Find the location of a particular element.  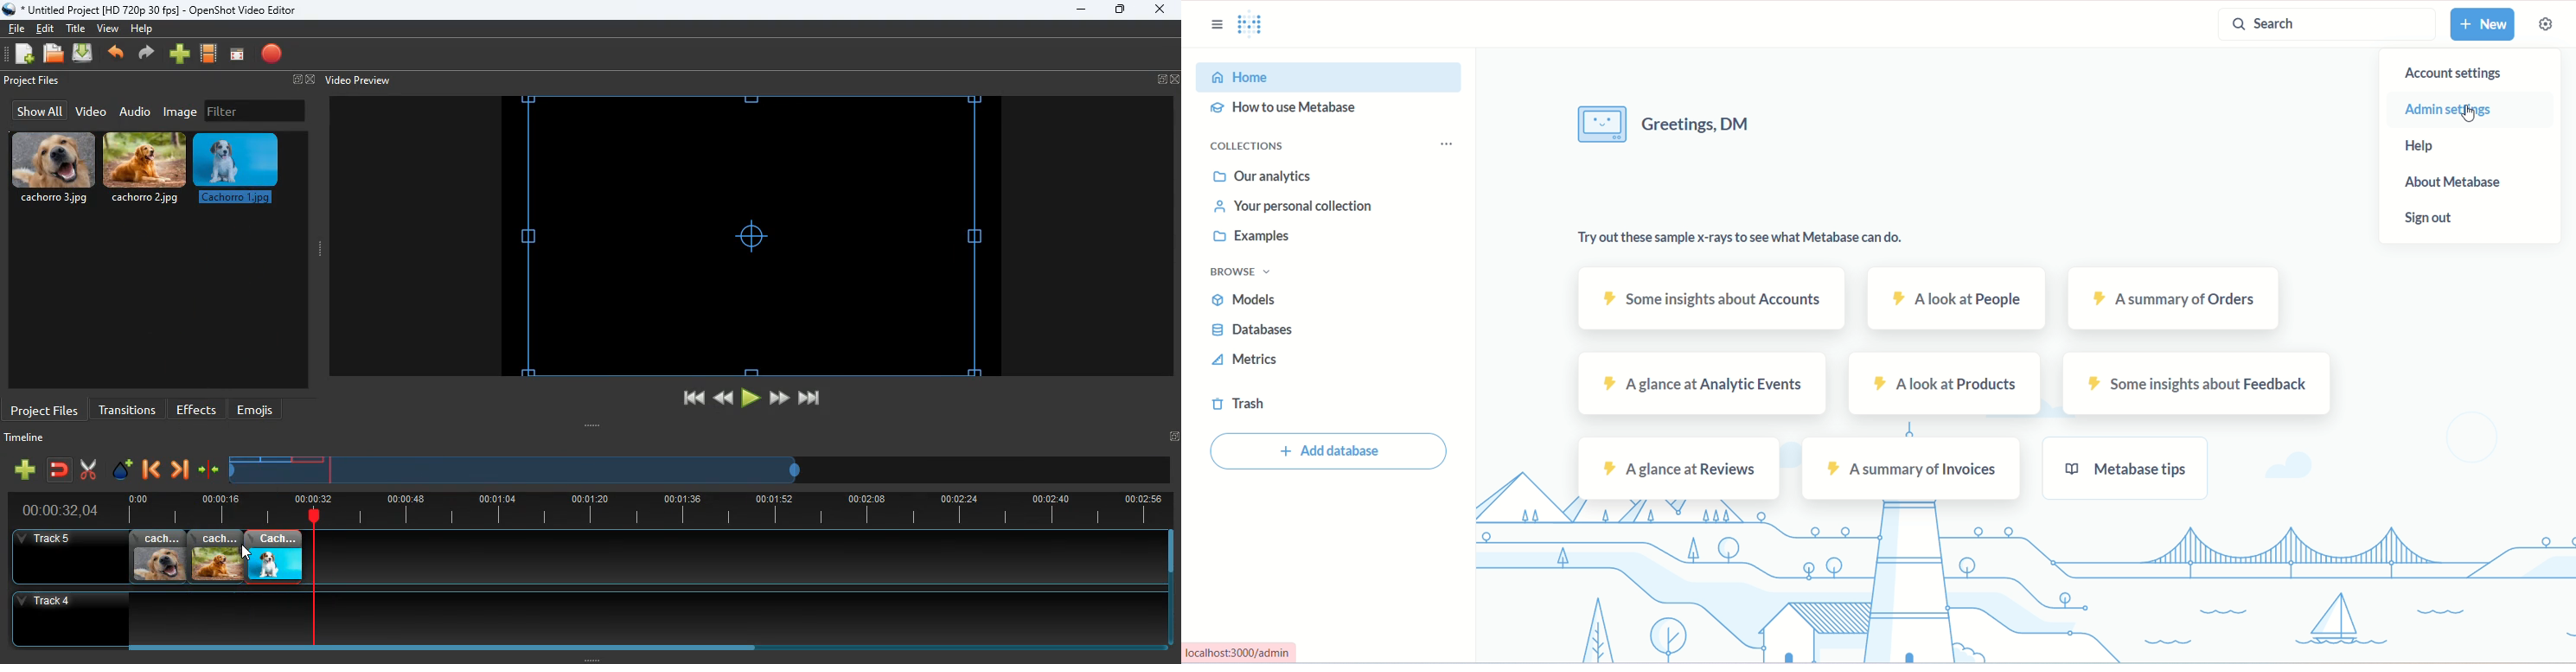

effect is located at coordinates (123, 471).